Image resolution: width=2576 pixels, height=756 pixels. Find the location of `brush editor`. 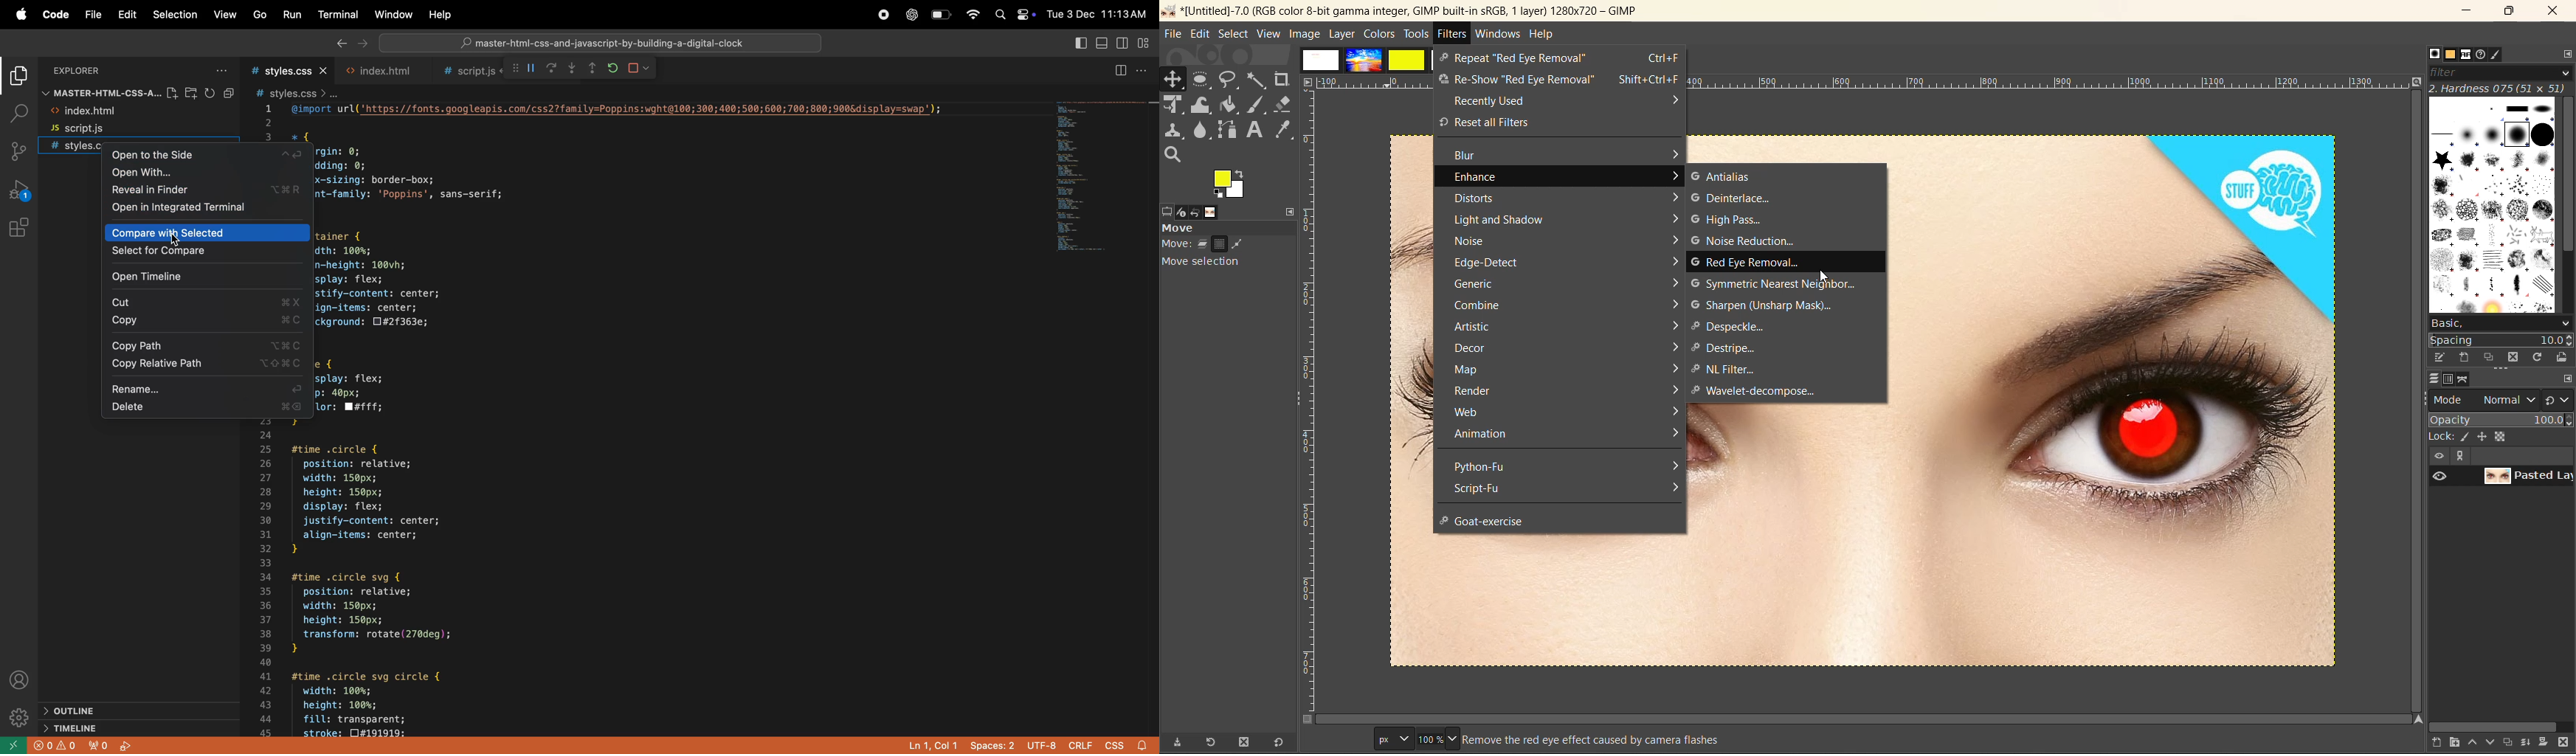

brush editor is located at coordinates (2503, 55).